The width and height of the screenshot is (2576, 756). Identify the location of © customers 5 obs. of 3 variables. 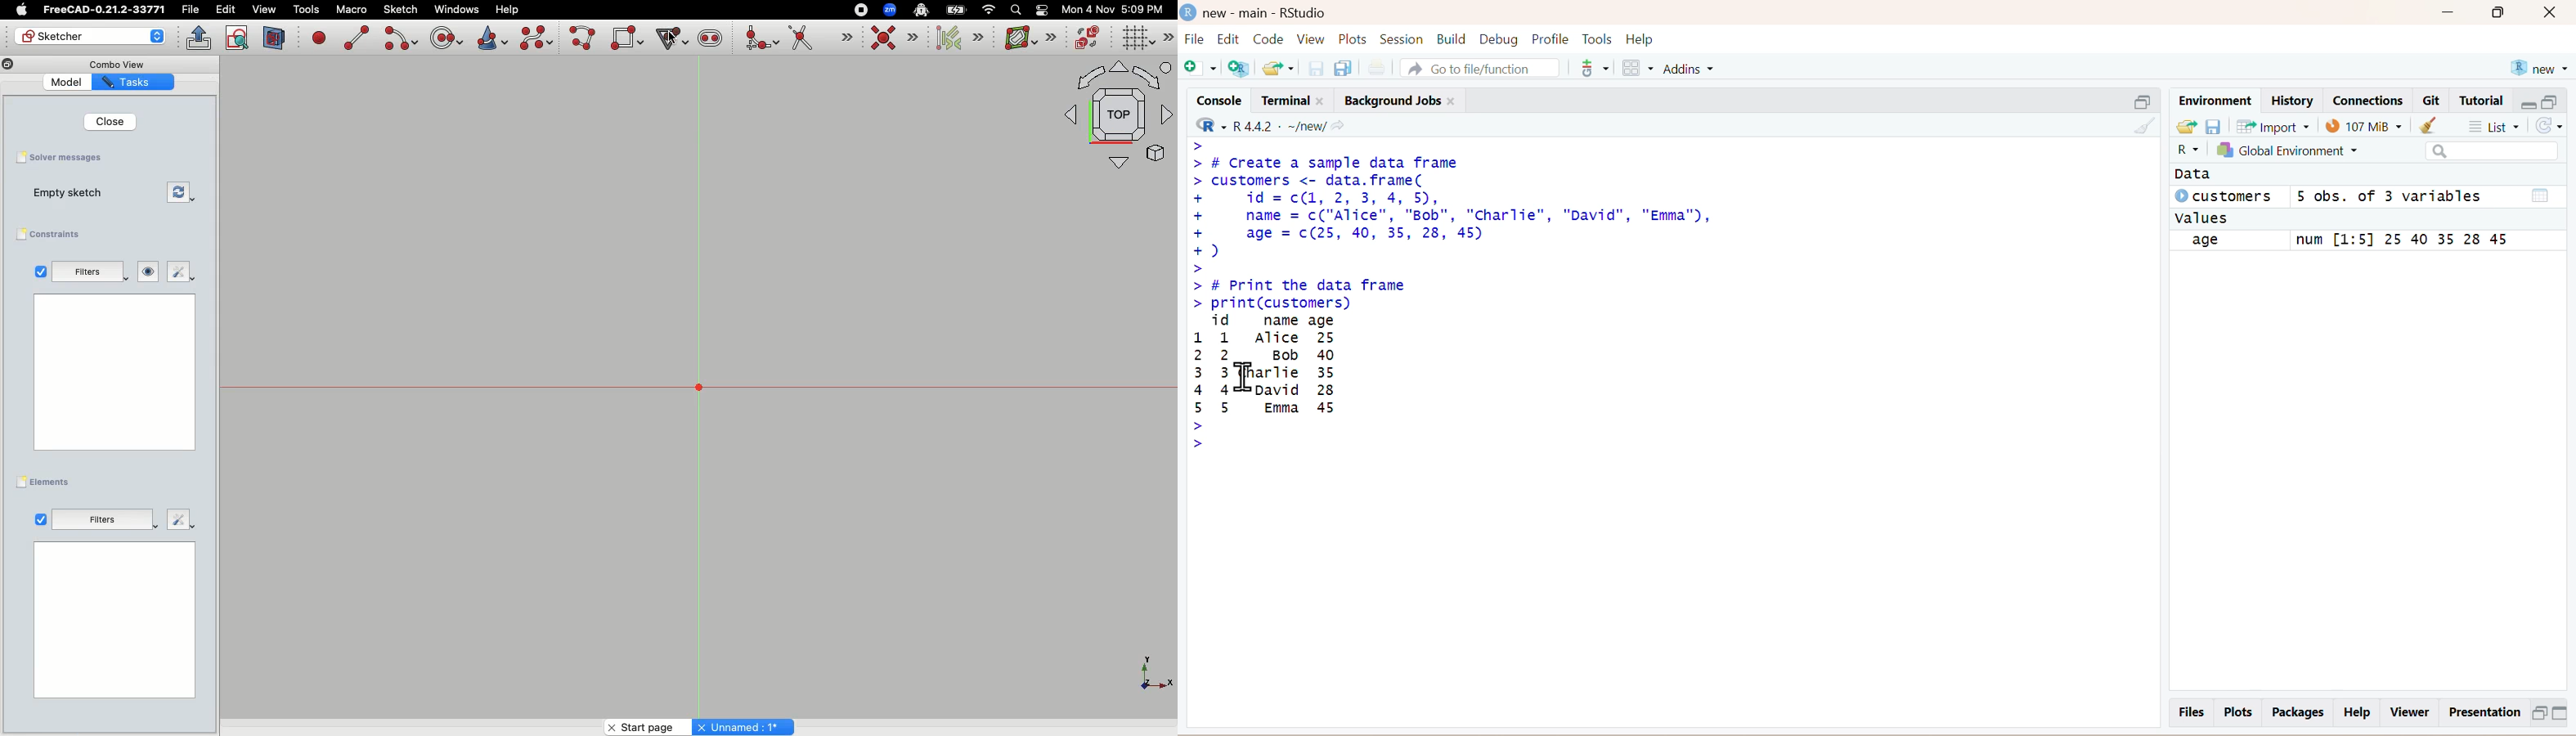
(2359, 197).